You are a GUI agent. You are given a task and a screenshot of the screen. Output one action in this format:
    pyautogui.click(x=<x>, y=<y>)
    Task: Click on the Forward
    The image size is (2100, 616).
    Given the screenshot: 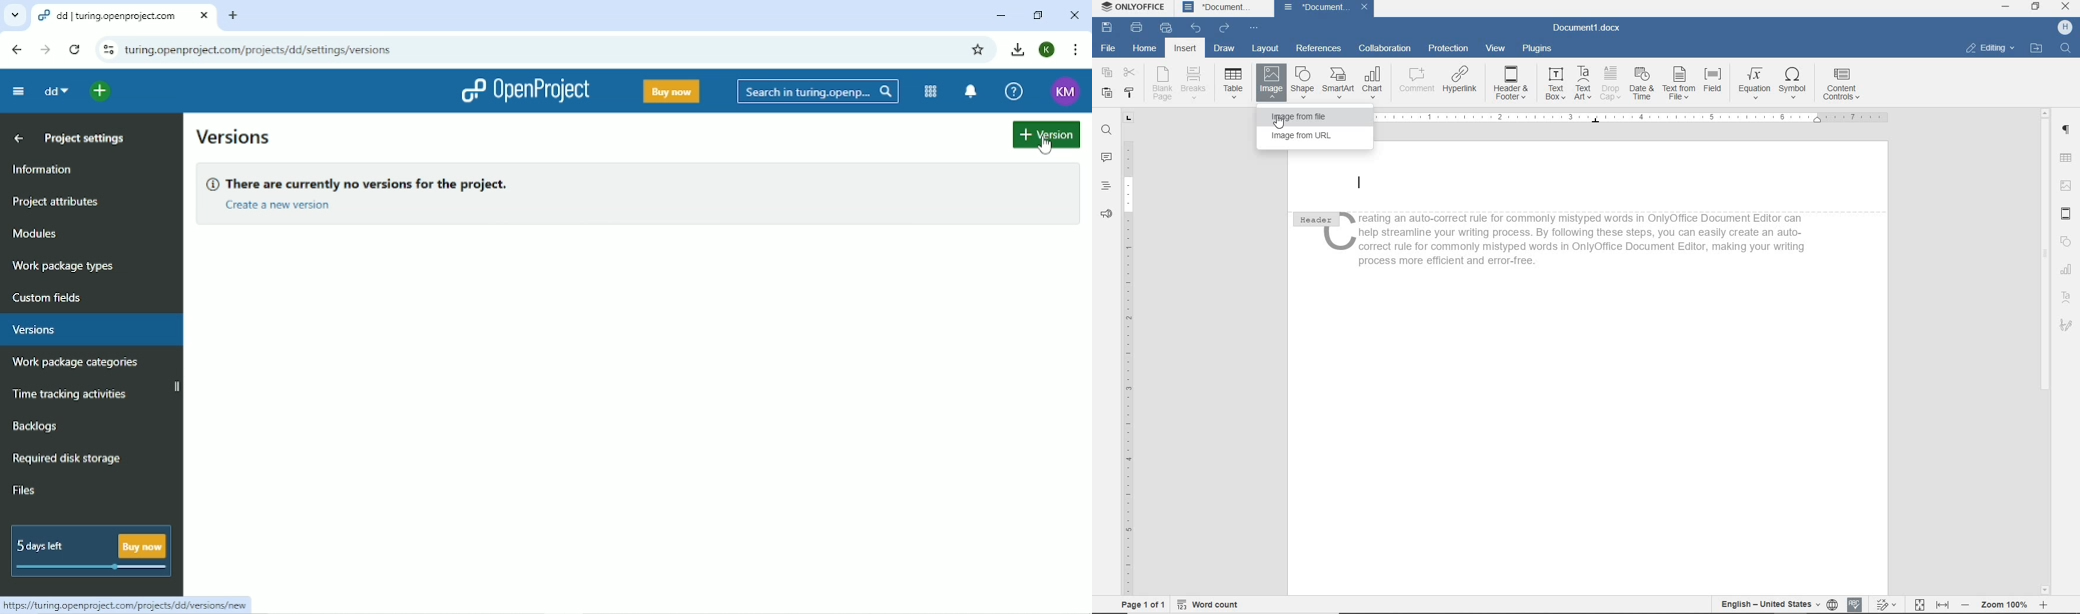 What is the action you would take?
    pyautogui.click(x=46, y=49)
    